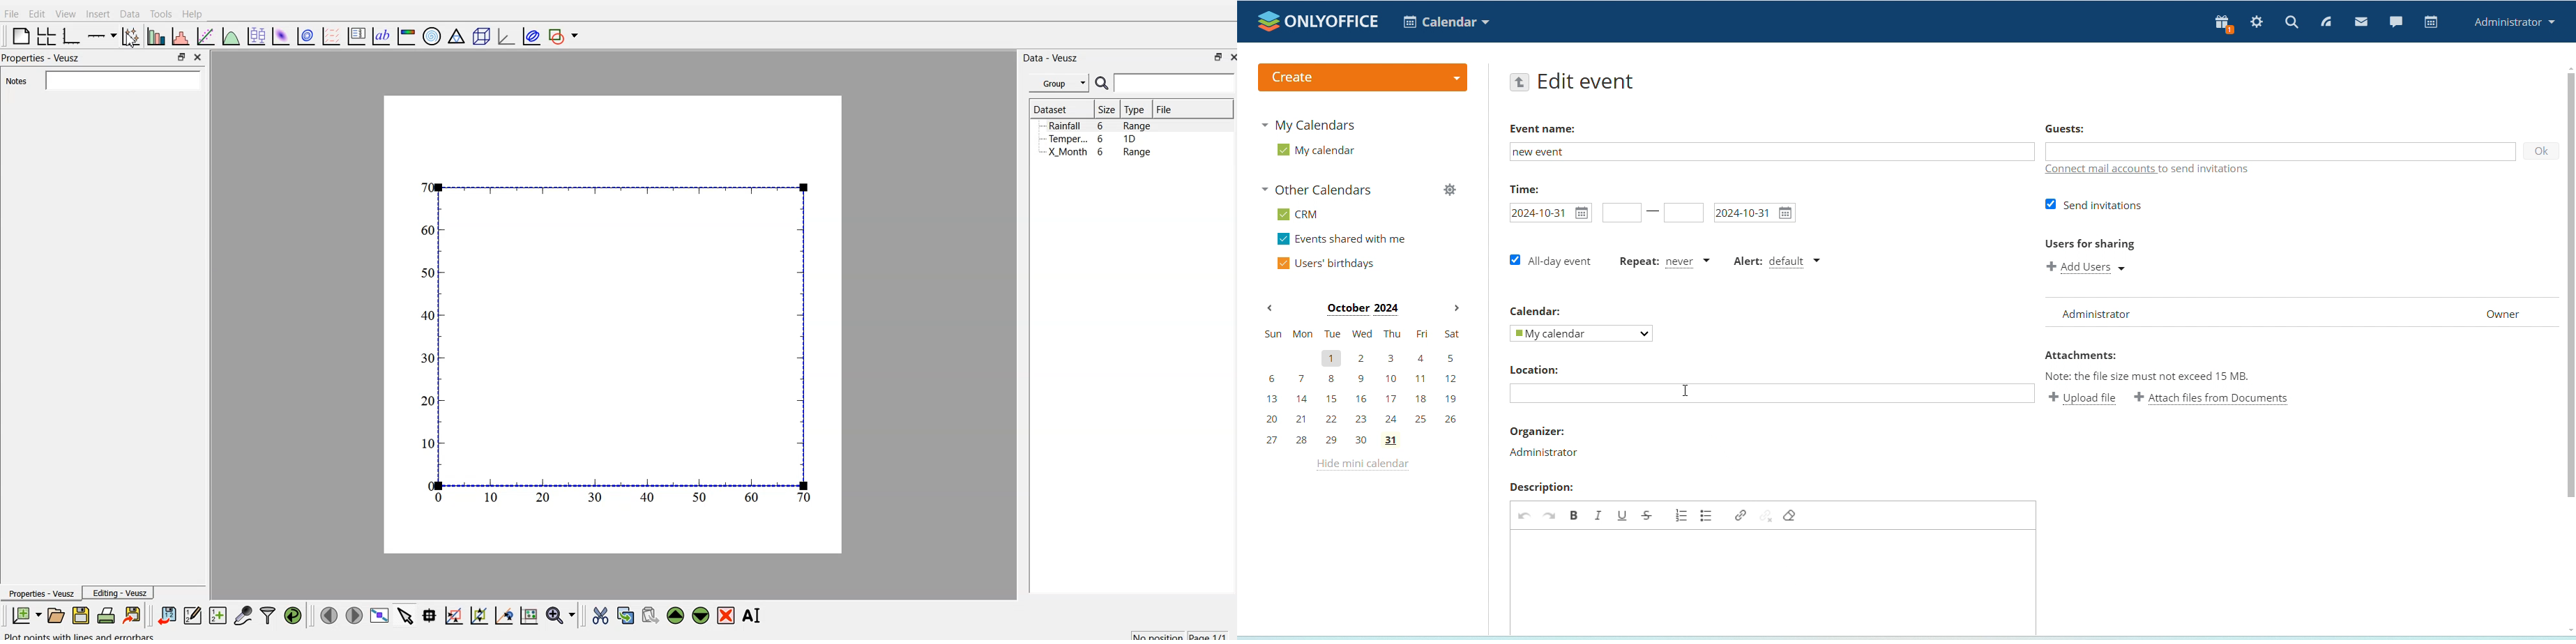  Describe the element at coordinates (1621, 213) in the screenshot. I see `event start time` at that location.